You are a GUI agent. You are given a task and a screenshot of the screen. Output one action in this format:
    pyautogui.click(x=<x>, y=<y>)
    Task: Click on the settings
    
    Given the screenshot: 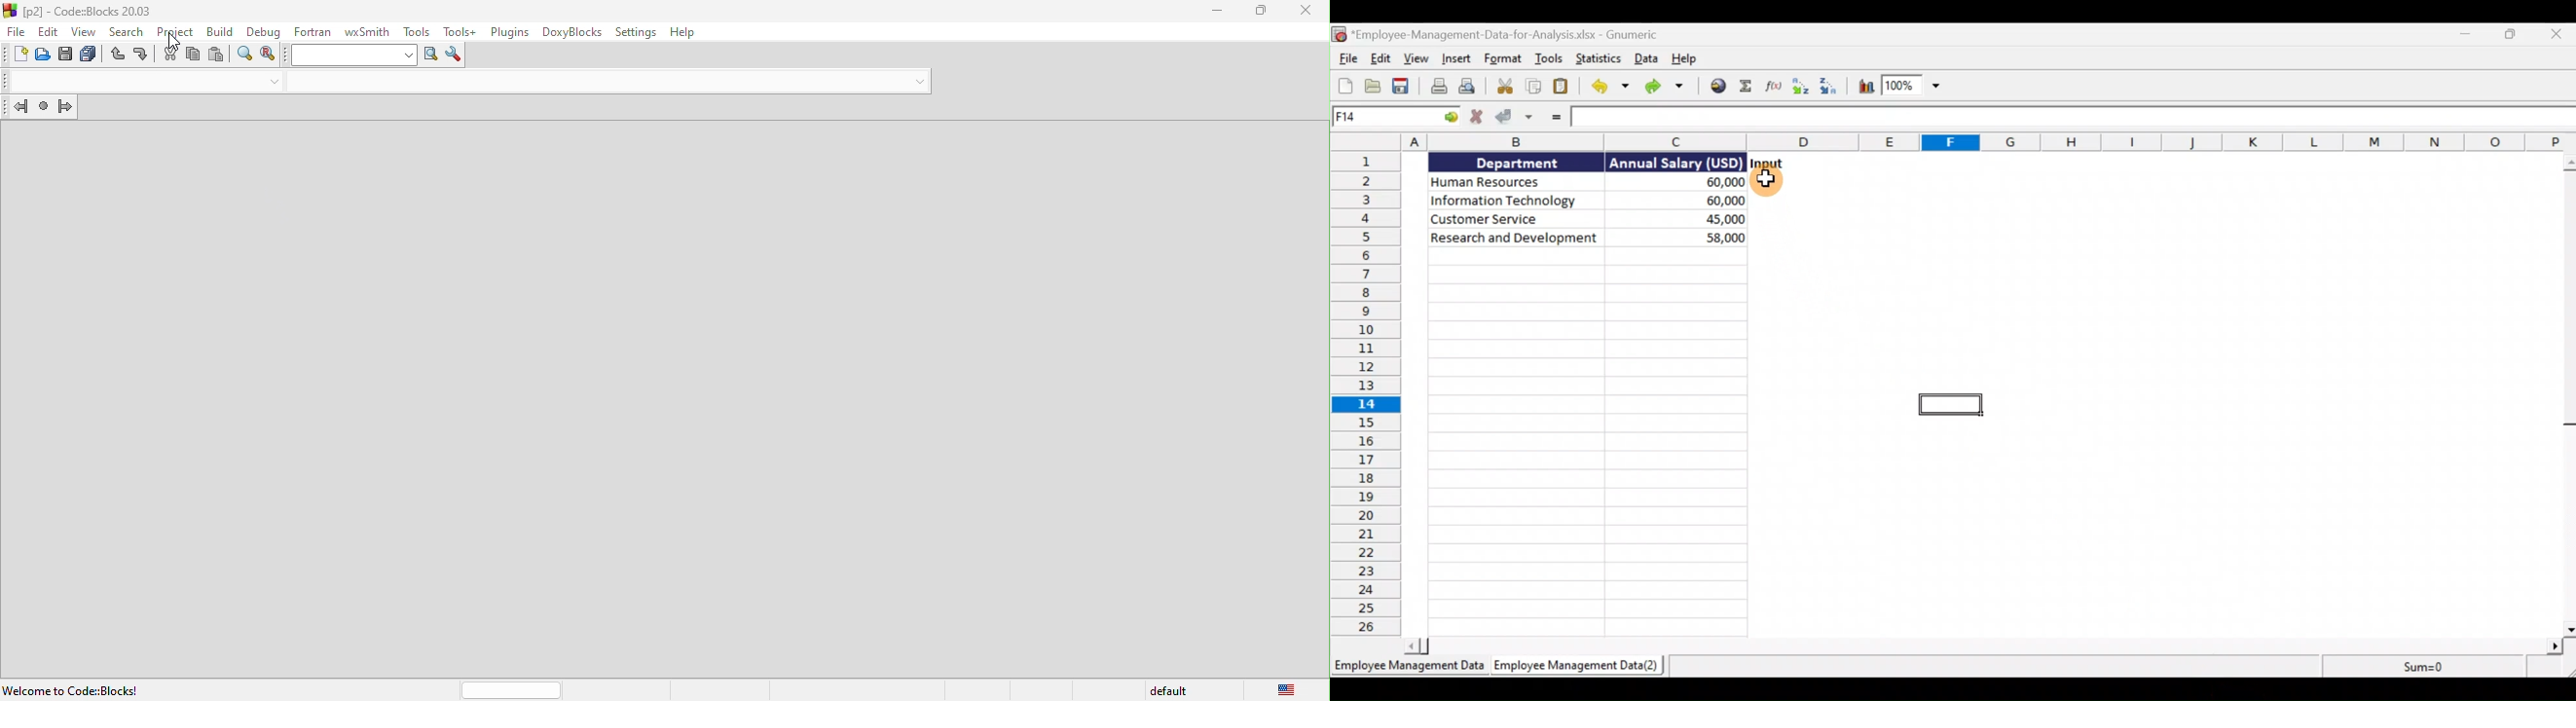 What is the action you would take?
    pyautogui.click(x=636, y=31)
    